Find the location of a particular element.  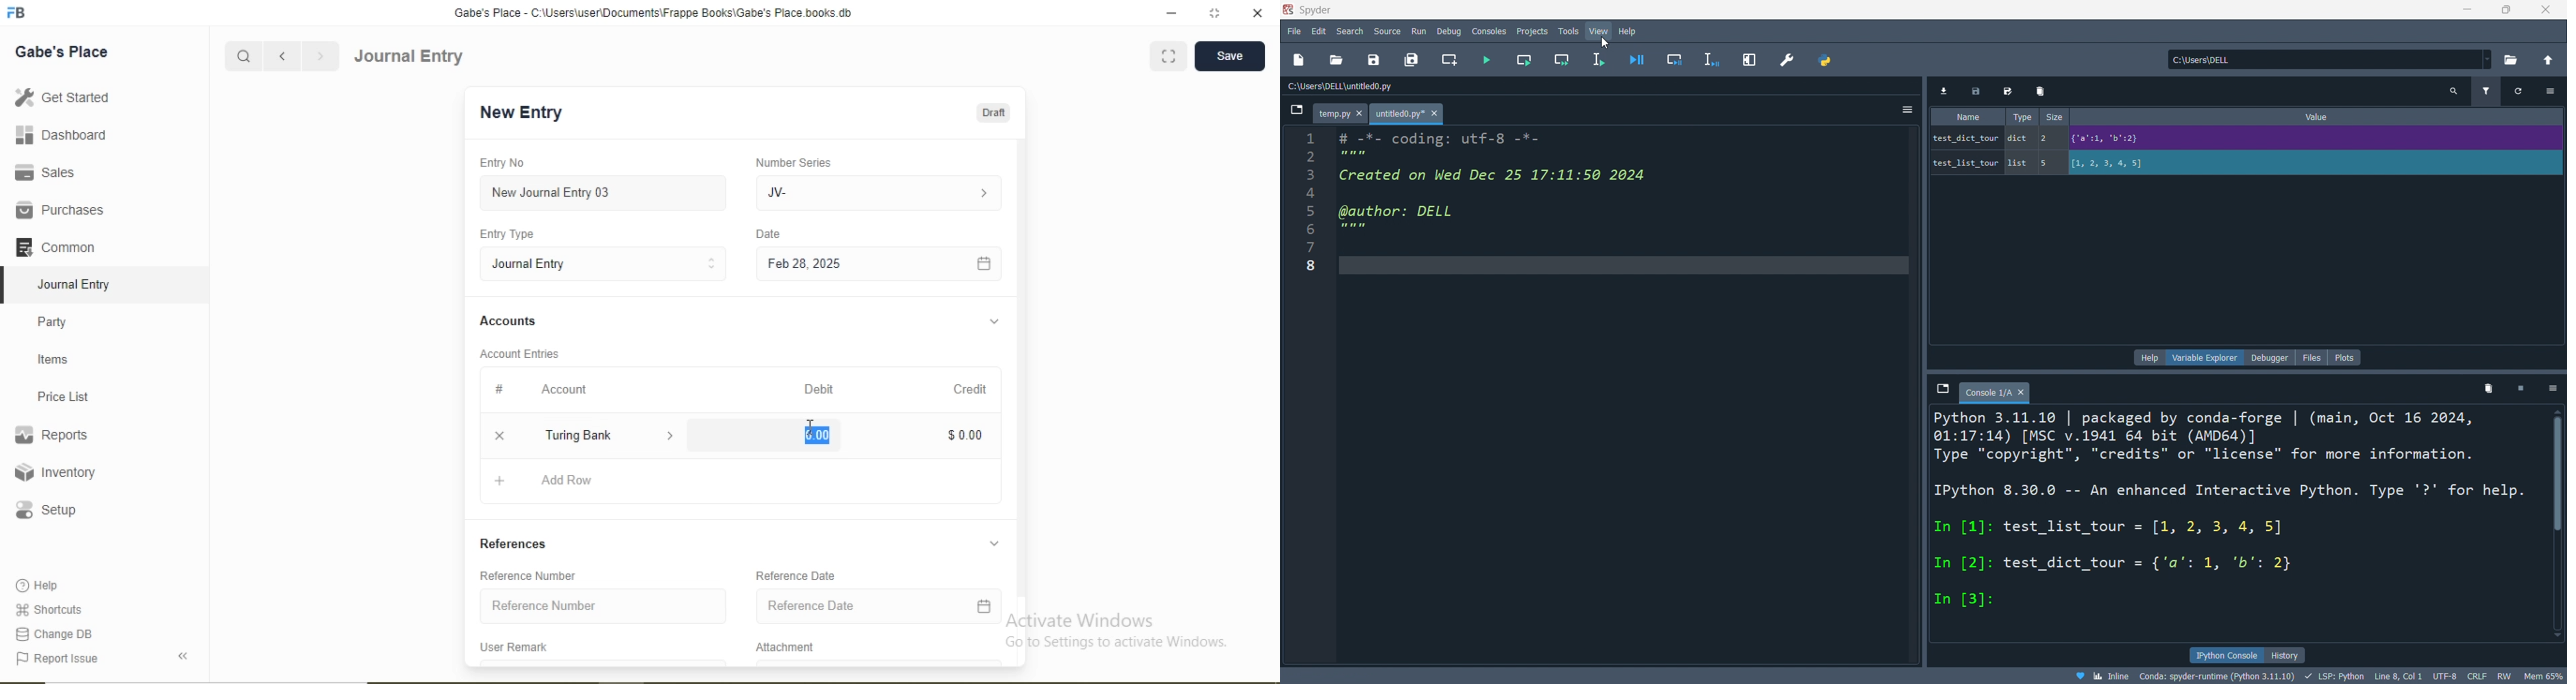

ipython console is located at coordinates (2228, 656).